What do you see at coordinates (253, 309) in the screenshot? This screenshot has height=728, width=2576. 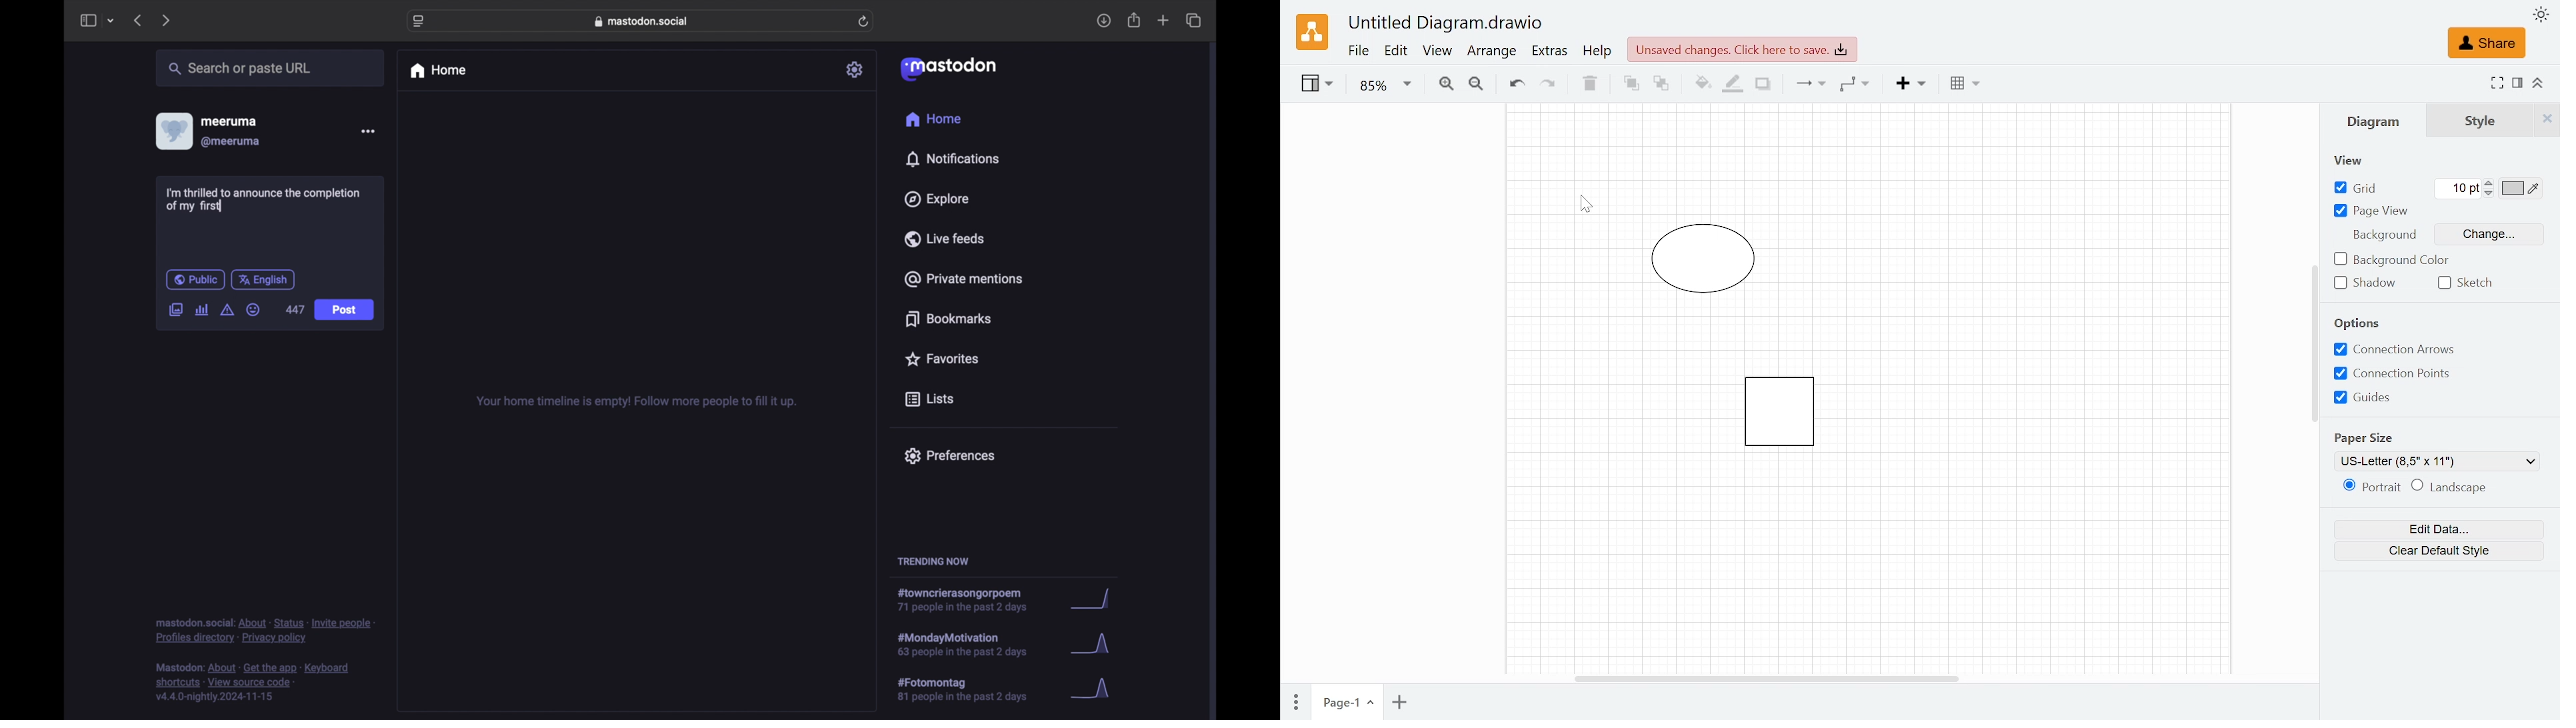 I see `emoji` at bounding box center [253, 309].